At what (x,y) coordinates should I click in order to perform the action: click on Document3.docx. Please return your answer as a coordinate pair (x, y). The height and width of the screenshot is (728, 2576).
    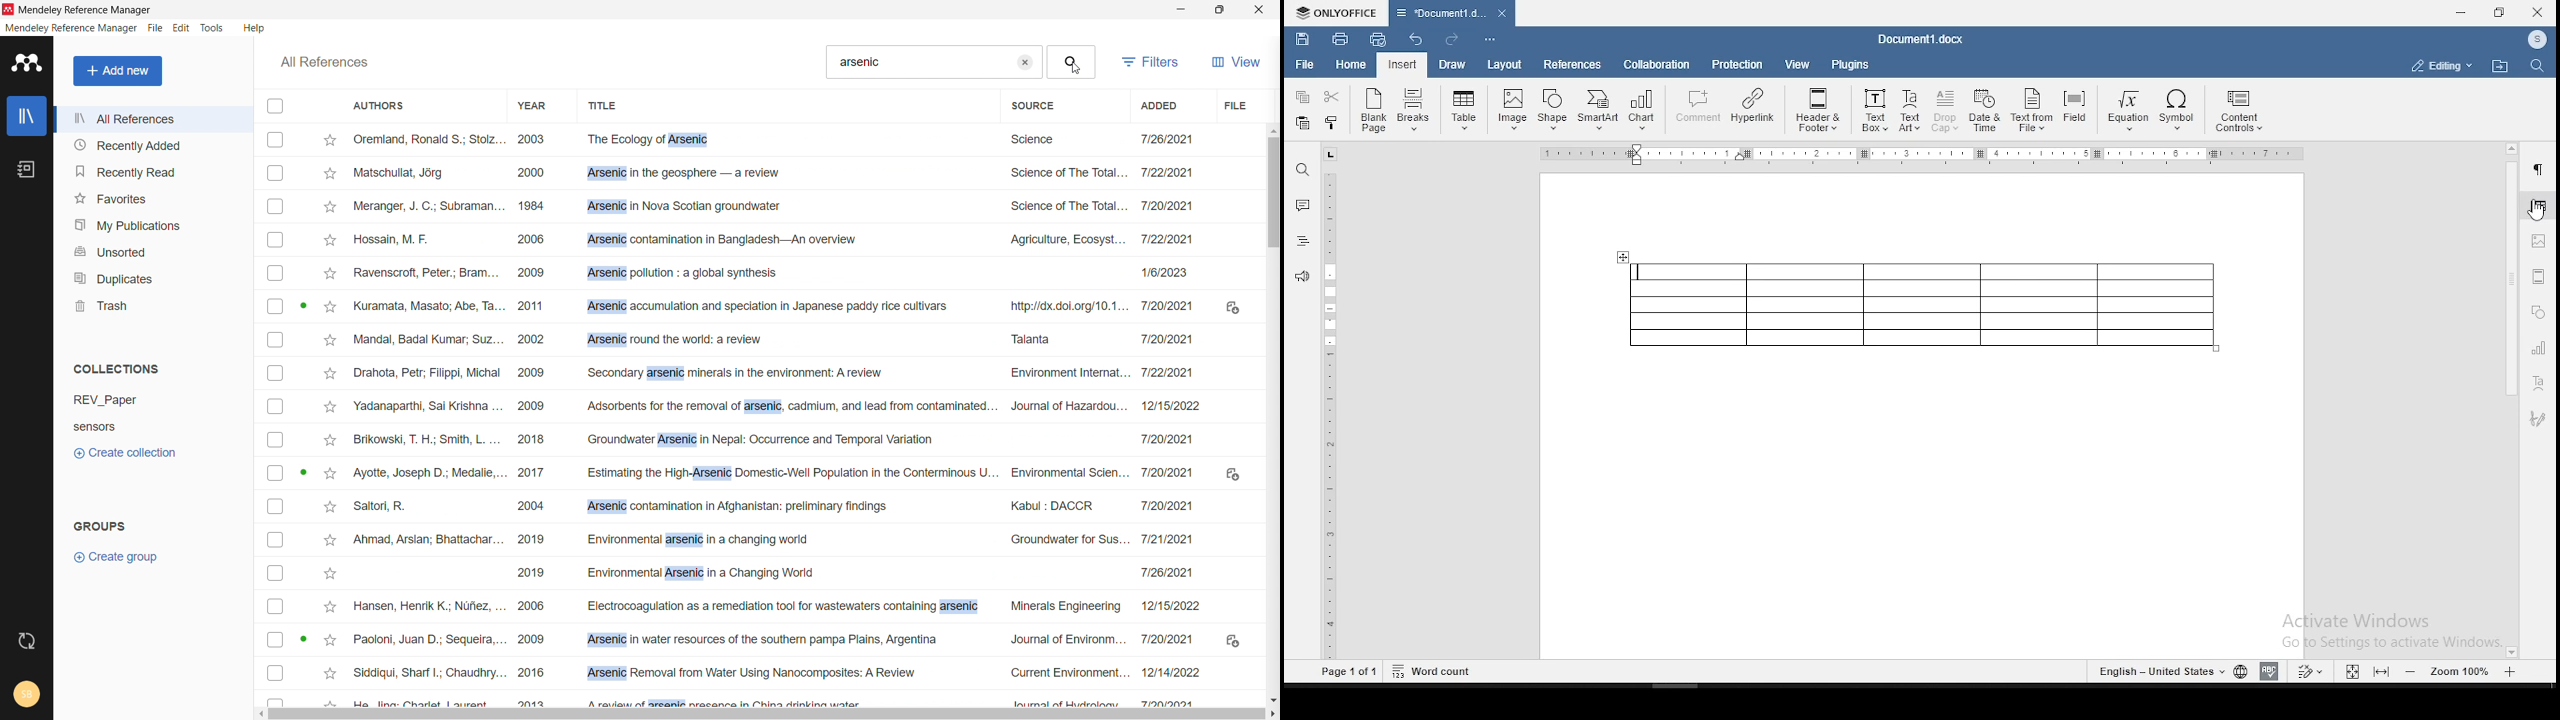
    Looking at the image, I should click on (1451, 13).